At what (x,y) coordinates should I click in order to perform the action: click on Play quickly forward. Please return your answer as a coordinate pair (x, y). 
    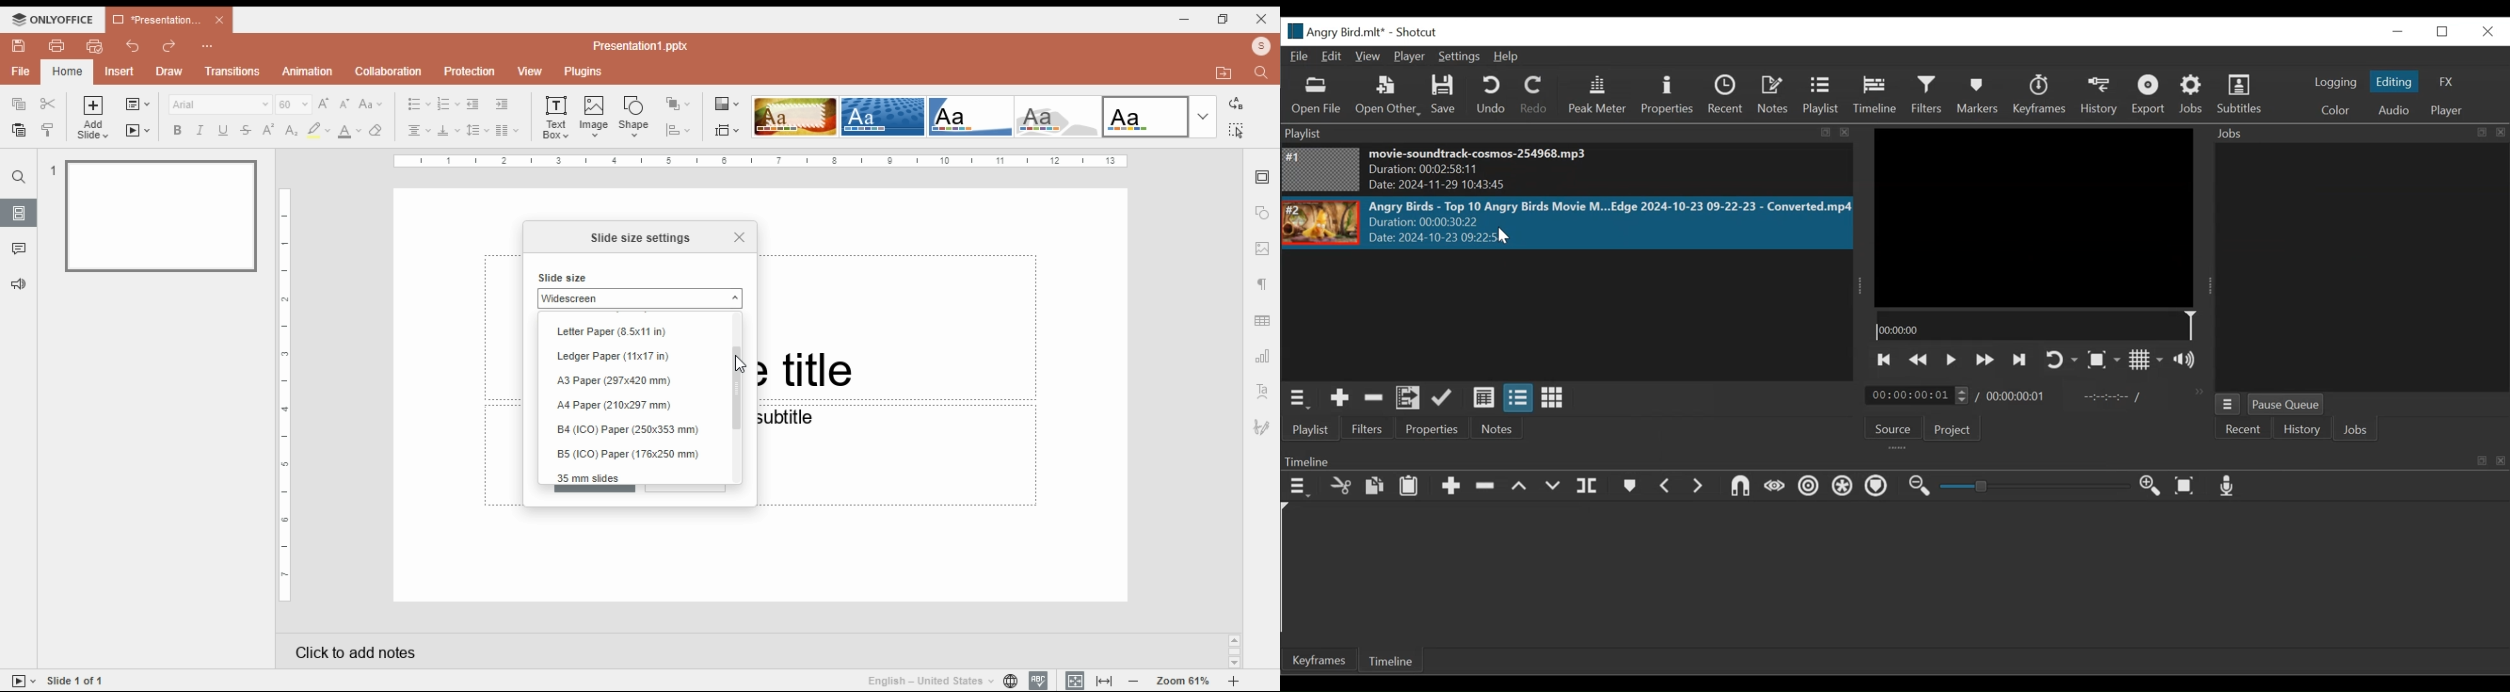
    Looking at the image, I should click on (1983, 360).